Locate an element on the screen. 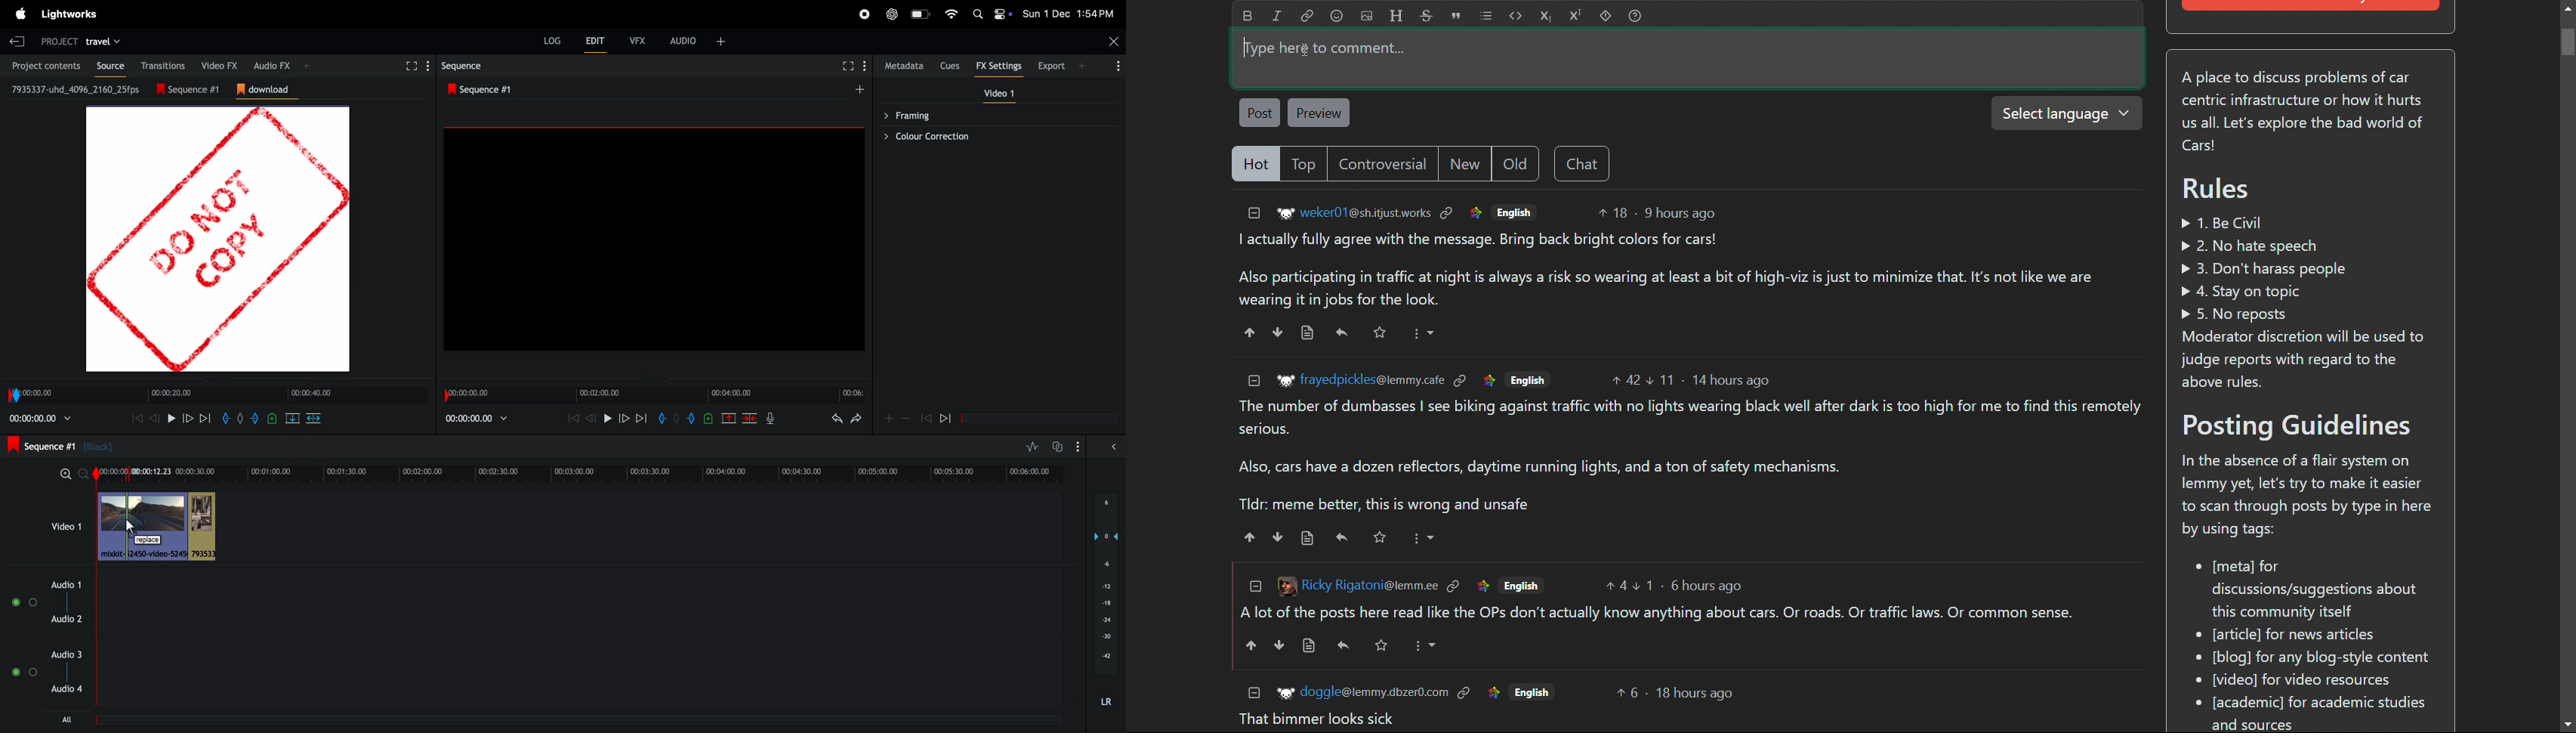 The image size is (2576, 756). Search is located at coordinates (978, 14).